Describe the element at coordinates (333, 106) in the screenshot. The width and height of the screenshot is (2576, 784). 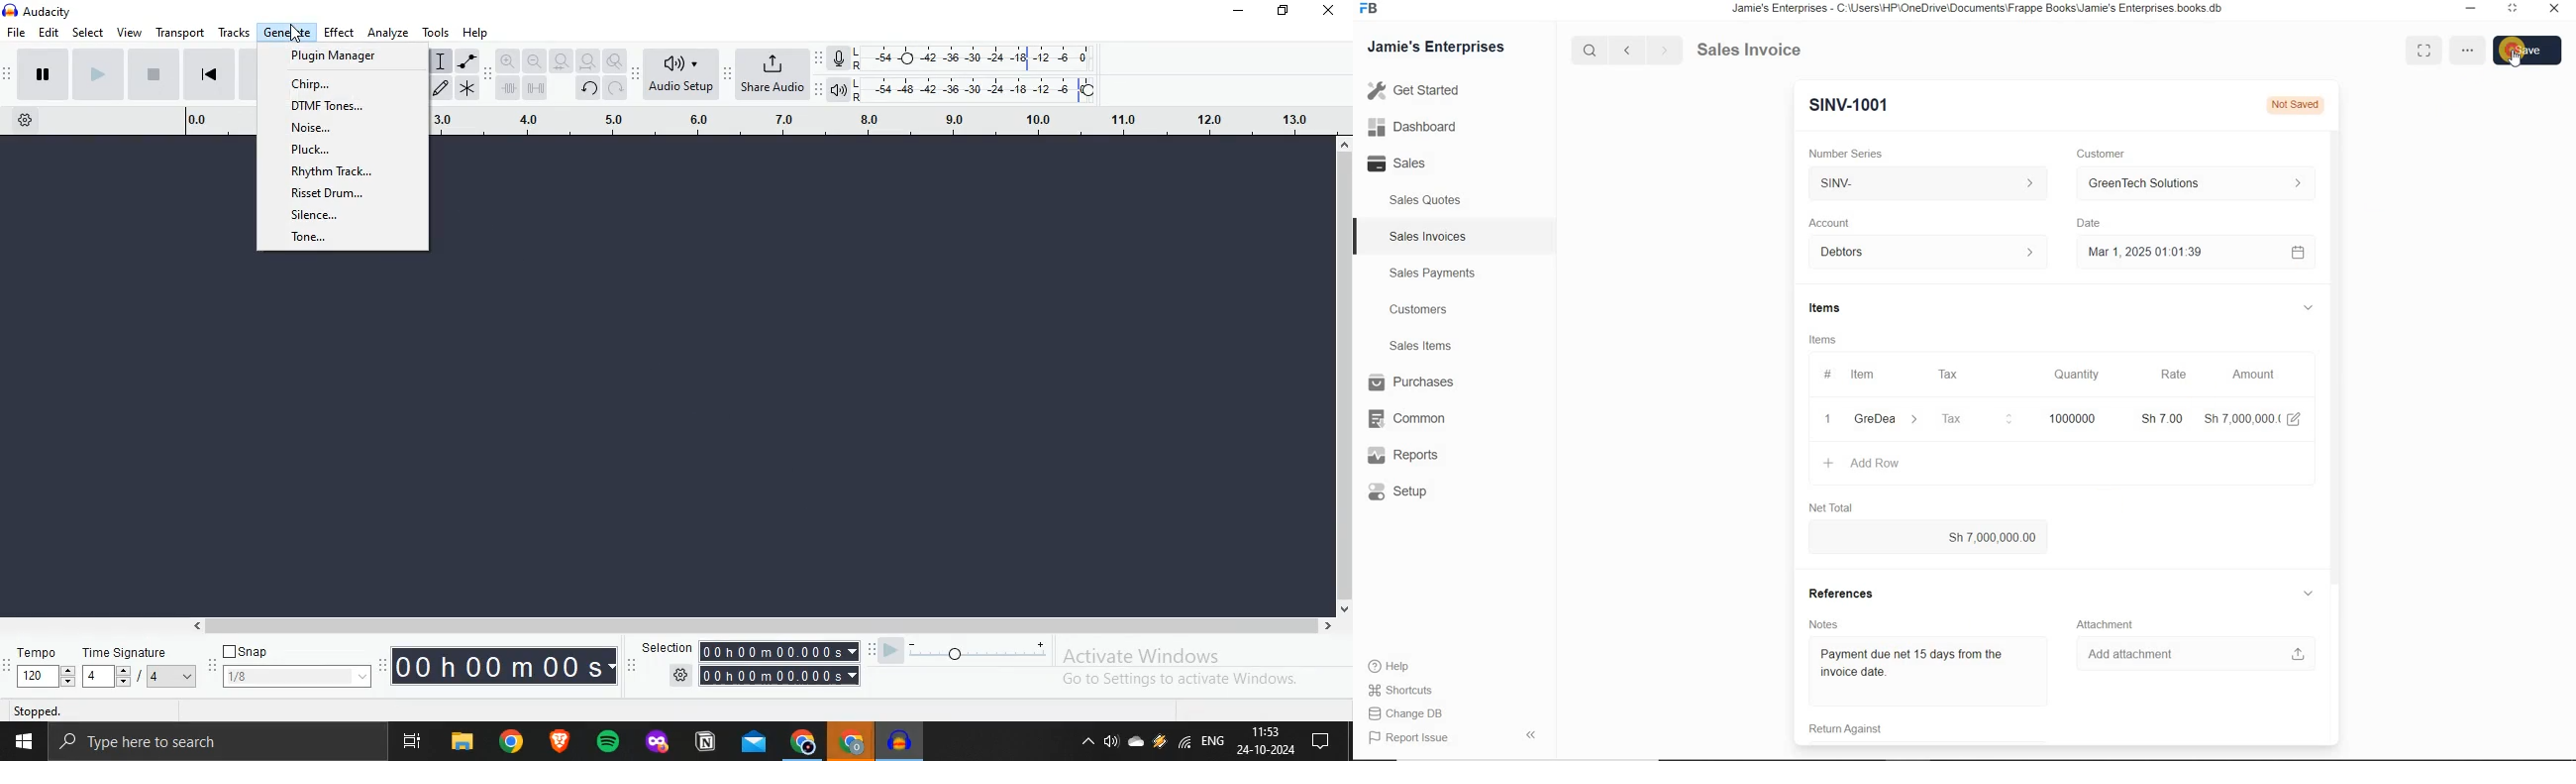
I see `dtmf tones...` at that location.